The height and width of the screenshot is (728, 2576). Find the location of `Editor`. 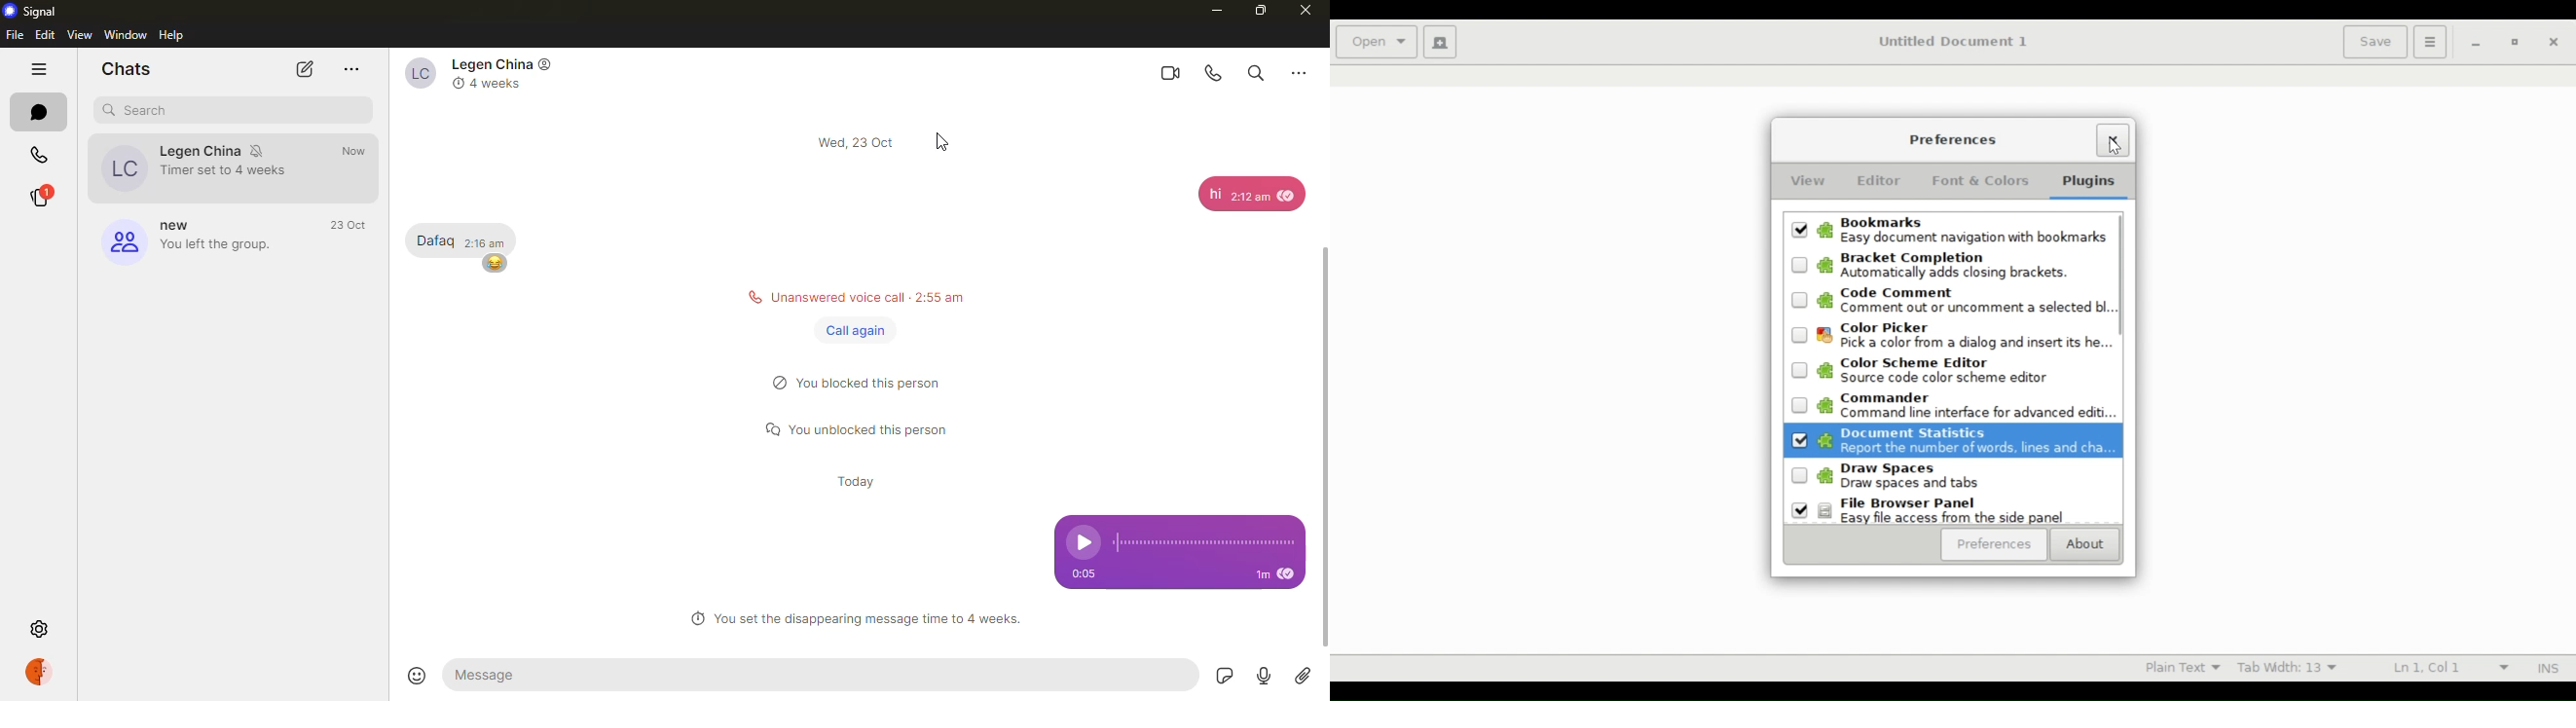

Editor is located at coordinates (1880, 180).